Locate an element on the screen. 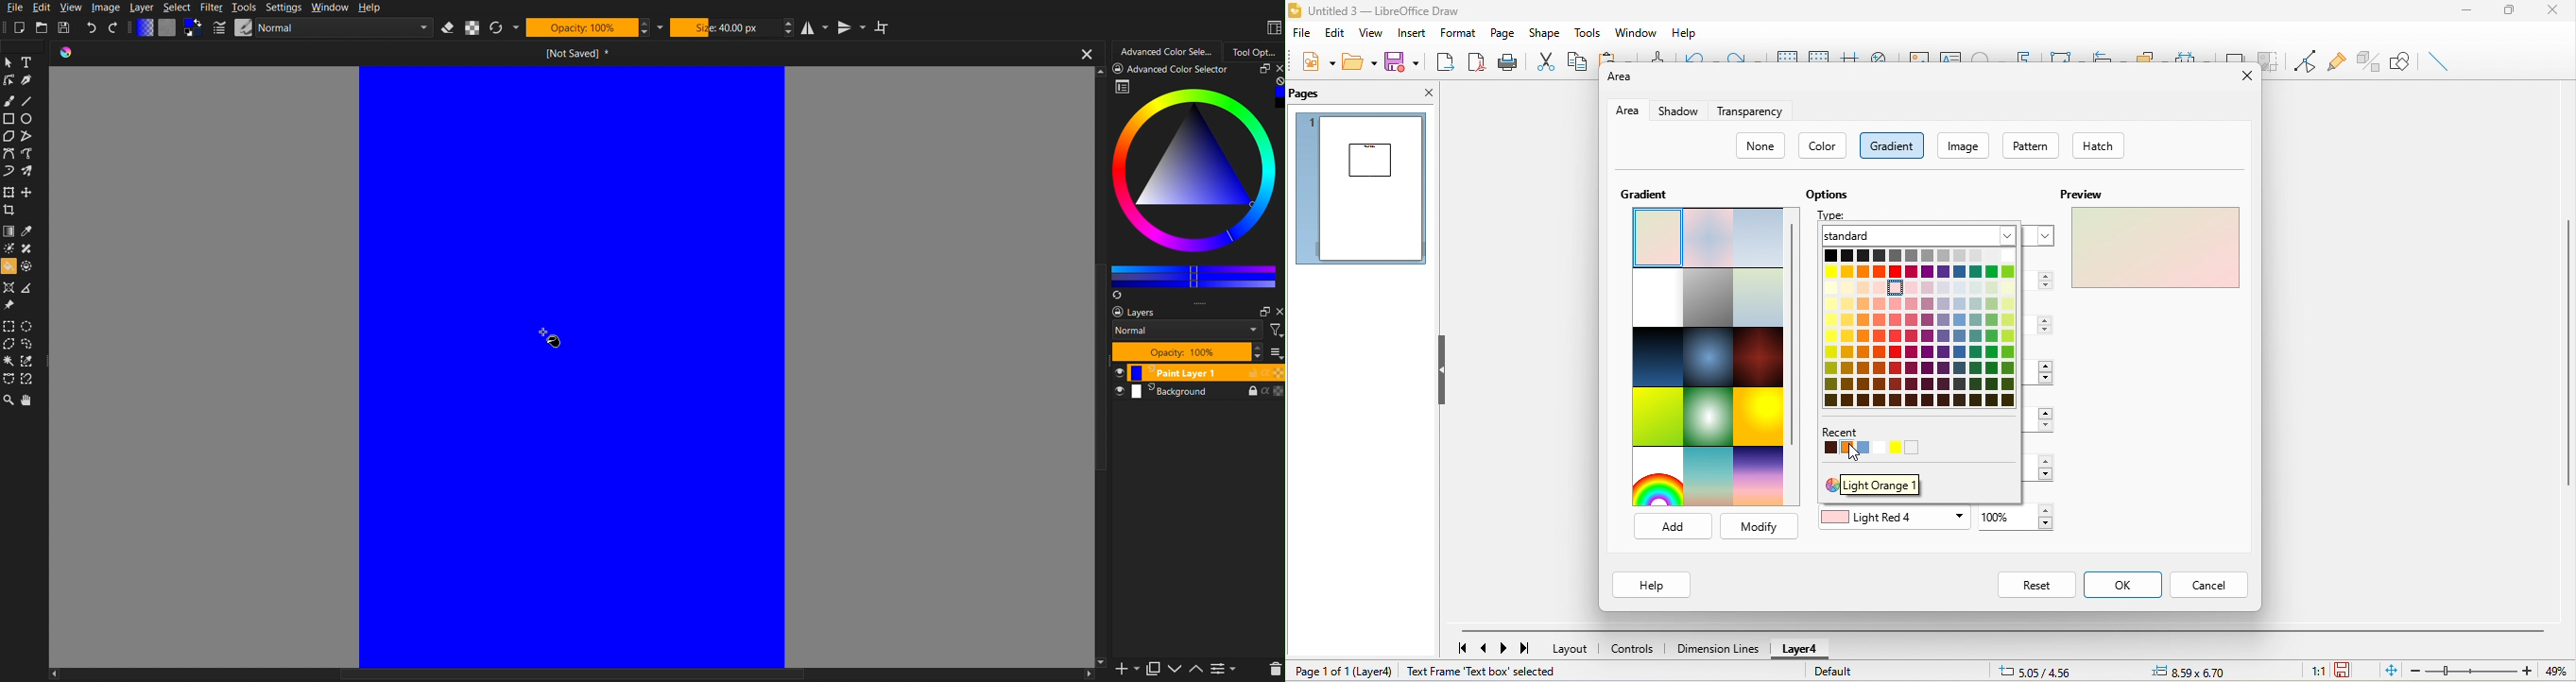 This screenshot has height=700, width=2576. libre office draw logo is located at coordinates (1296, 9).